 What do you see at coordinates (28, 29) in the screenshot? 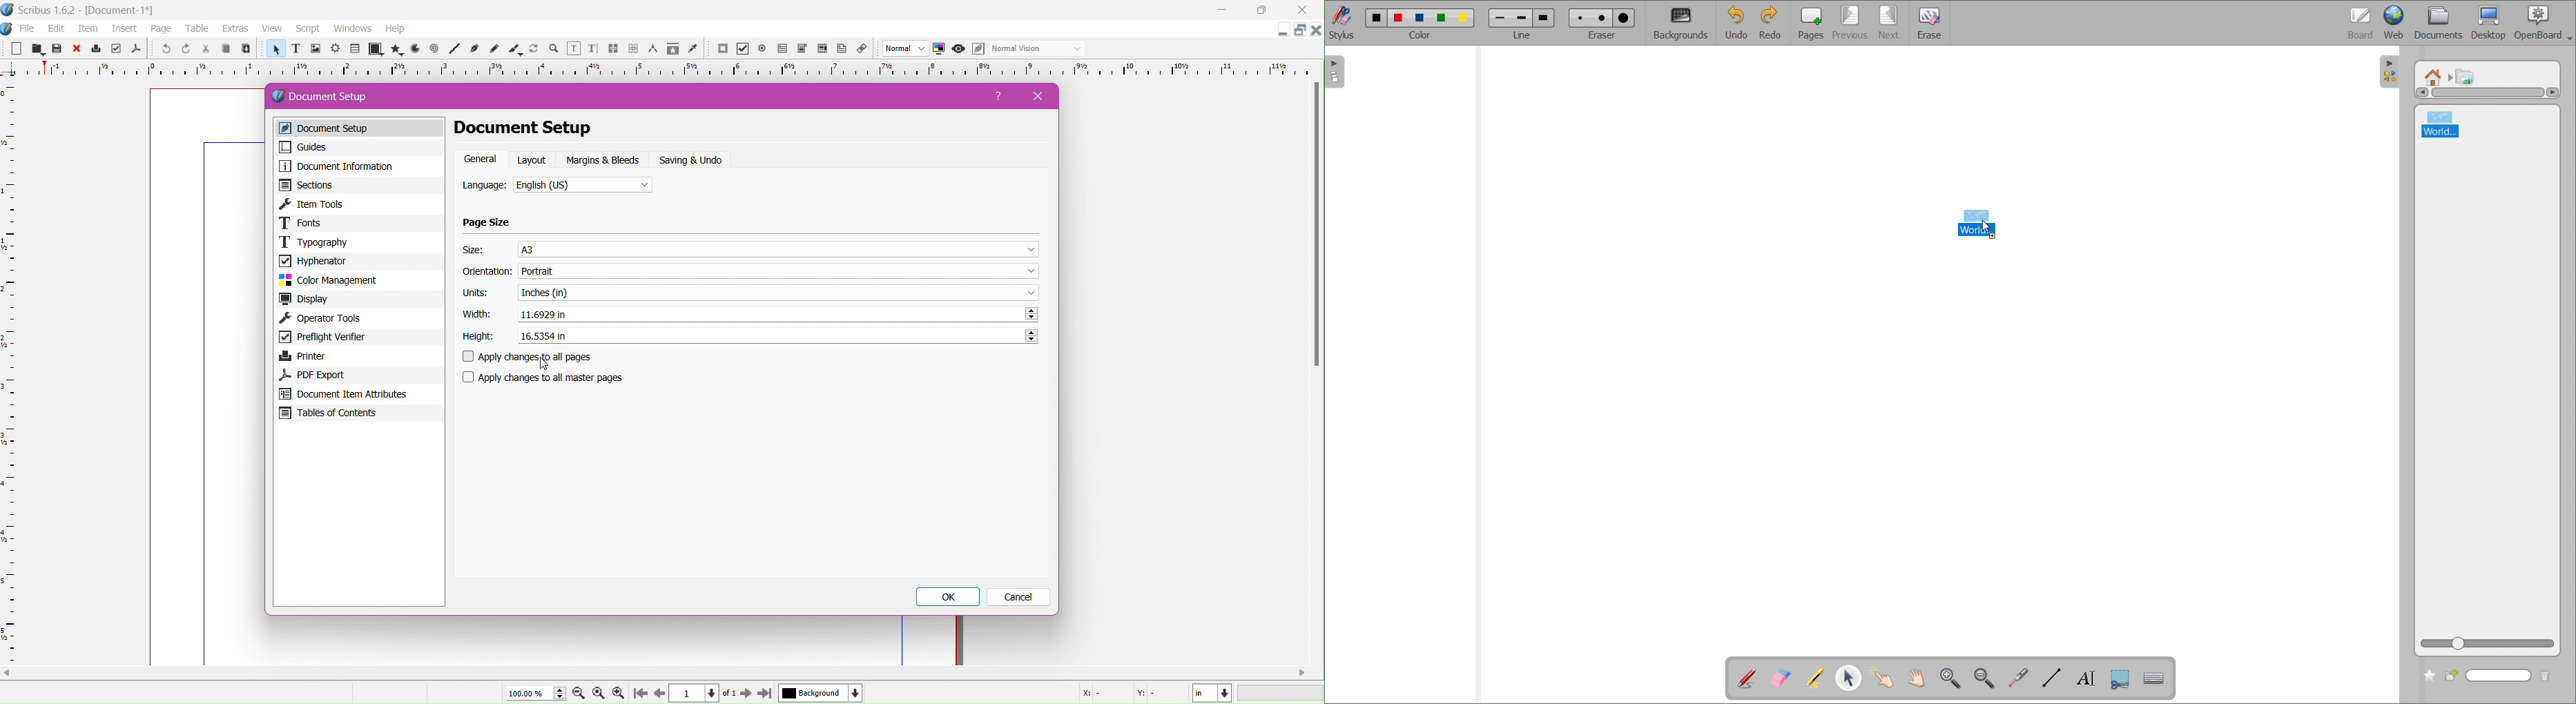
I see `file menu` at bounding box center [28, 29].